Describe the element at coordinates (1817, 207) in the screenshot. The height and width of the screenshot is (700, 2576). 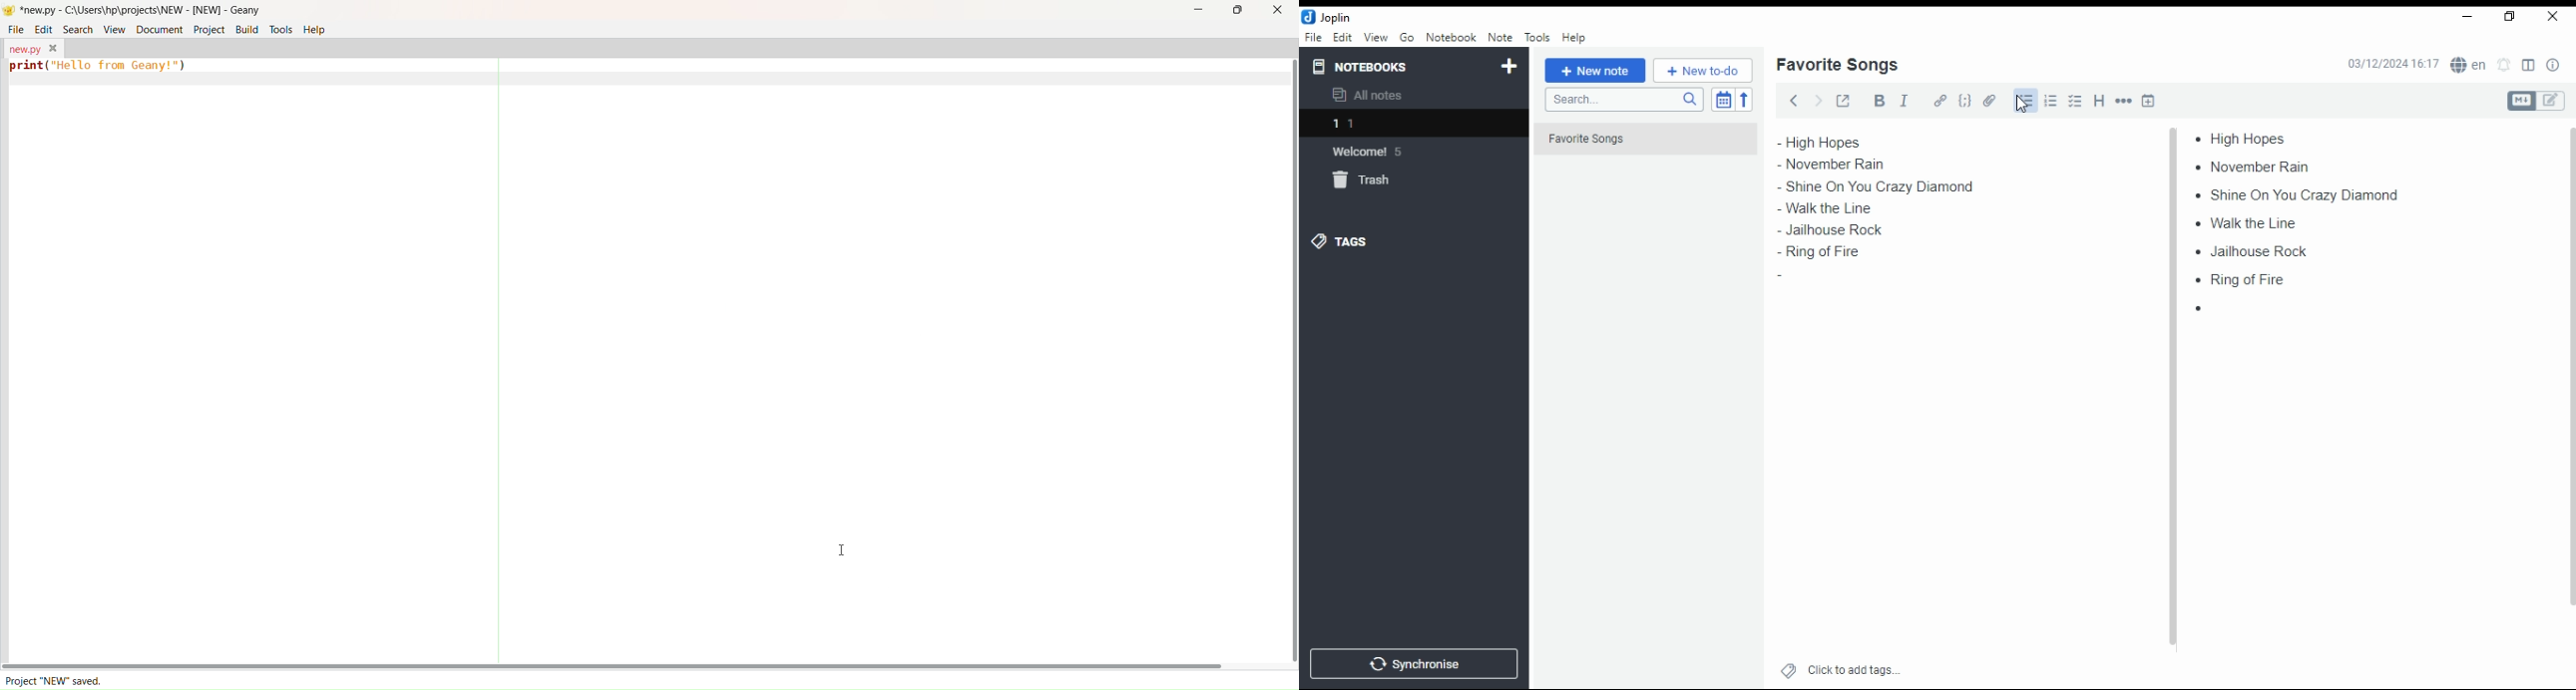
I see `walk ta line` at that location.